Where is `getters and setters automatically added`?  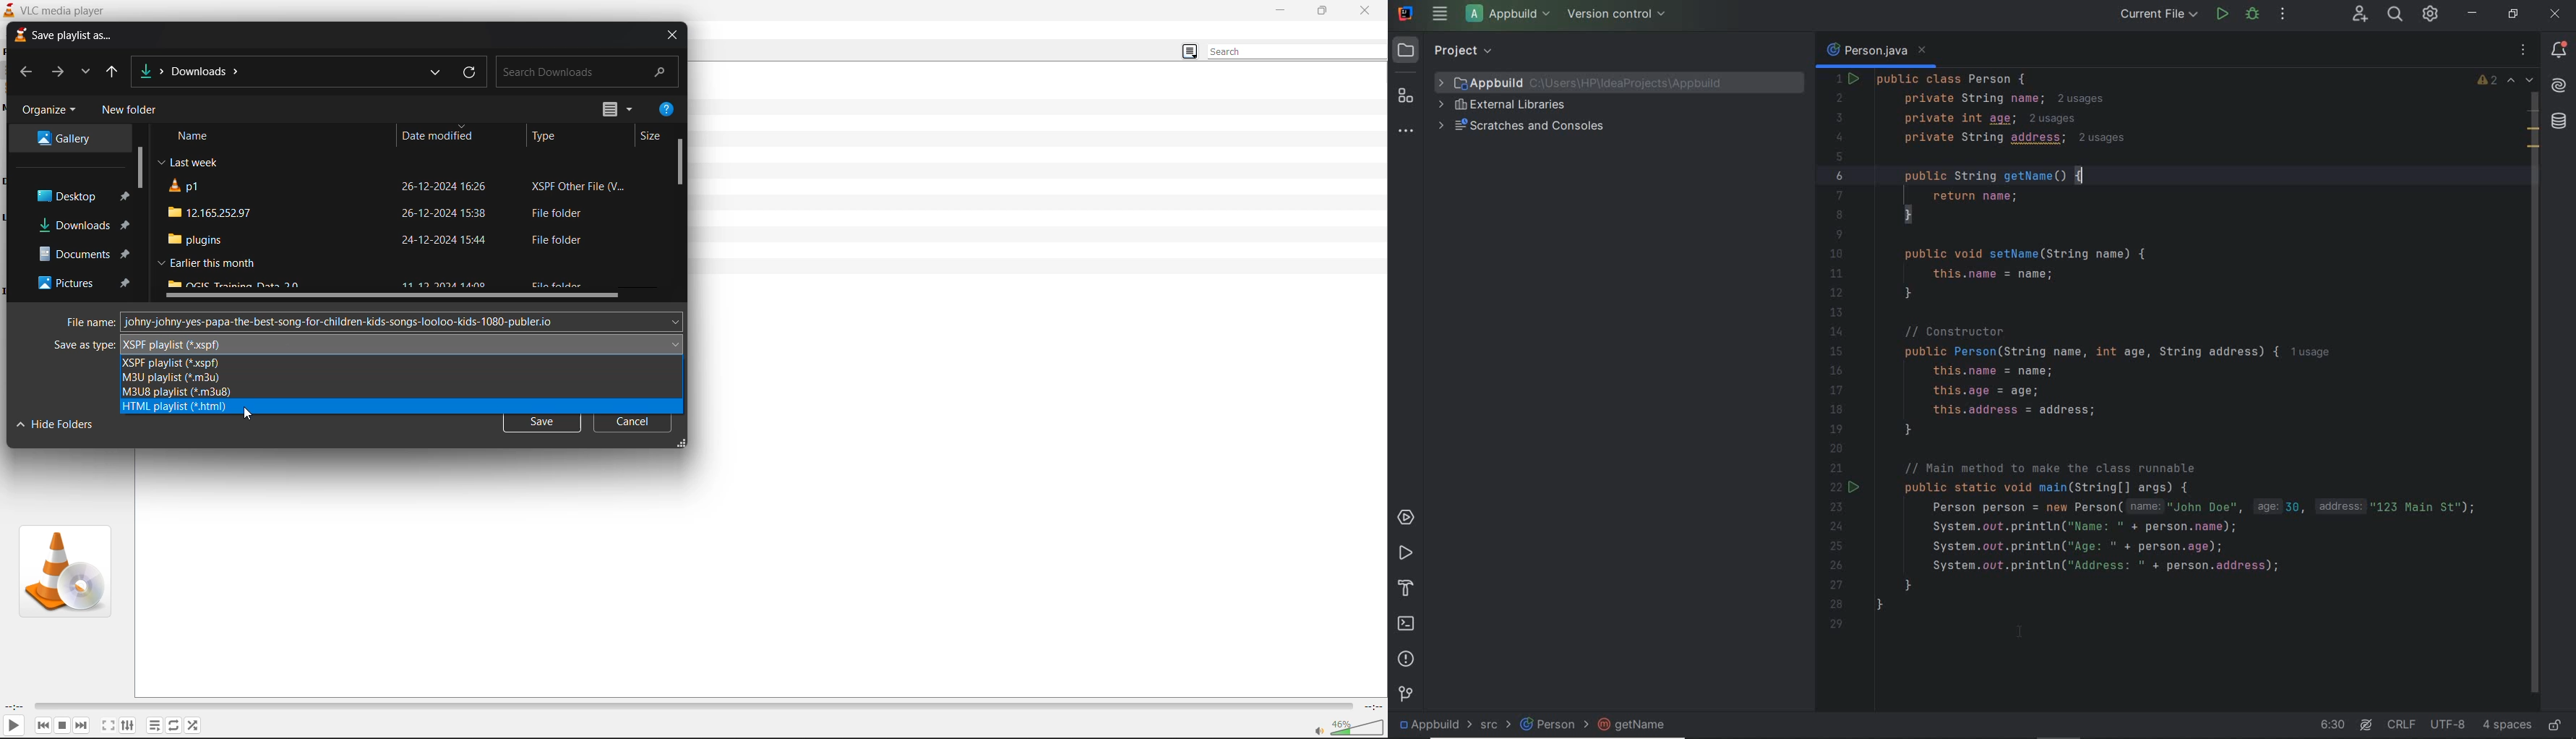
getters and setters automatically added is located at coordinates (1991, 194).